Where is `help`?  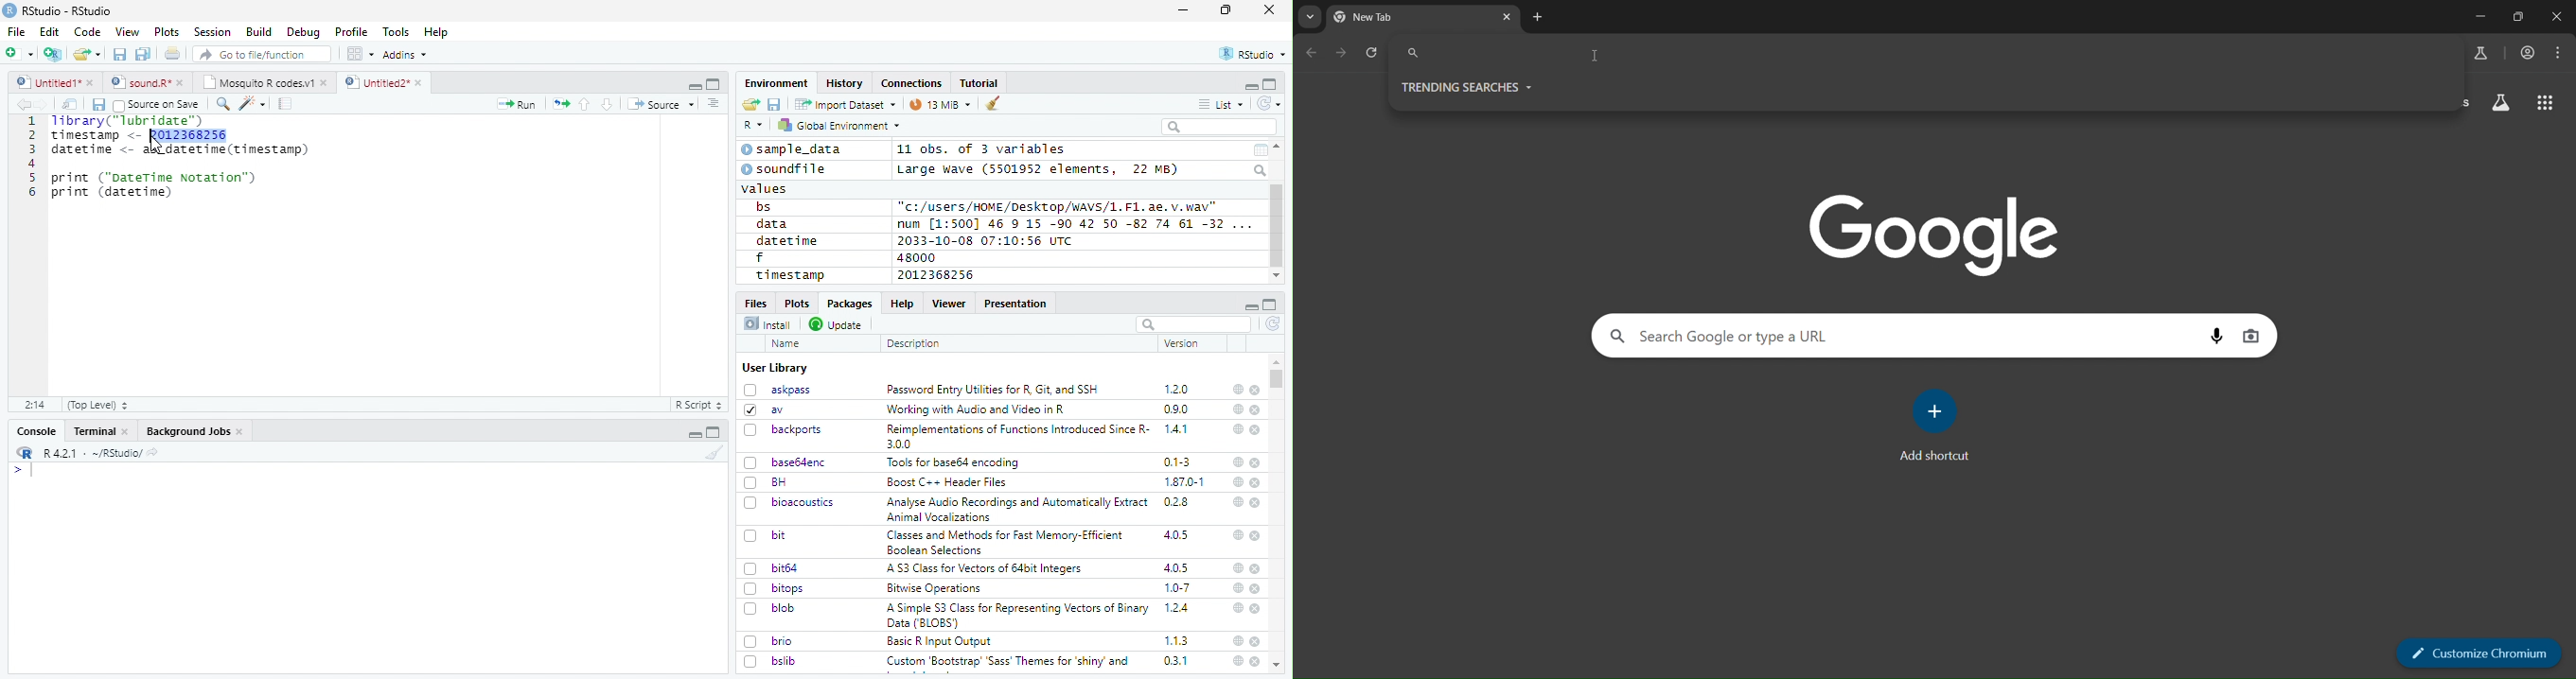
help is located at coordinates (1237, 428).